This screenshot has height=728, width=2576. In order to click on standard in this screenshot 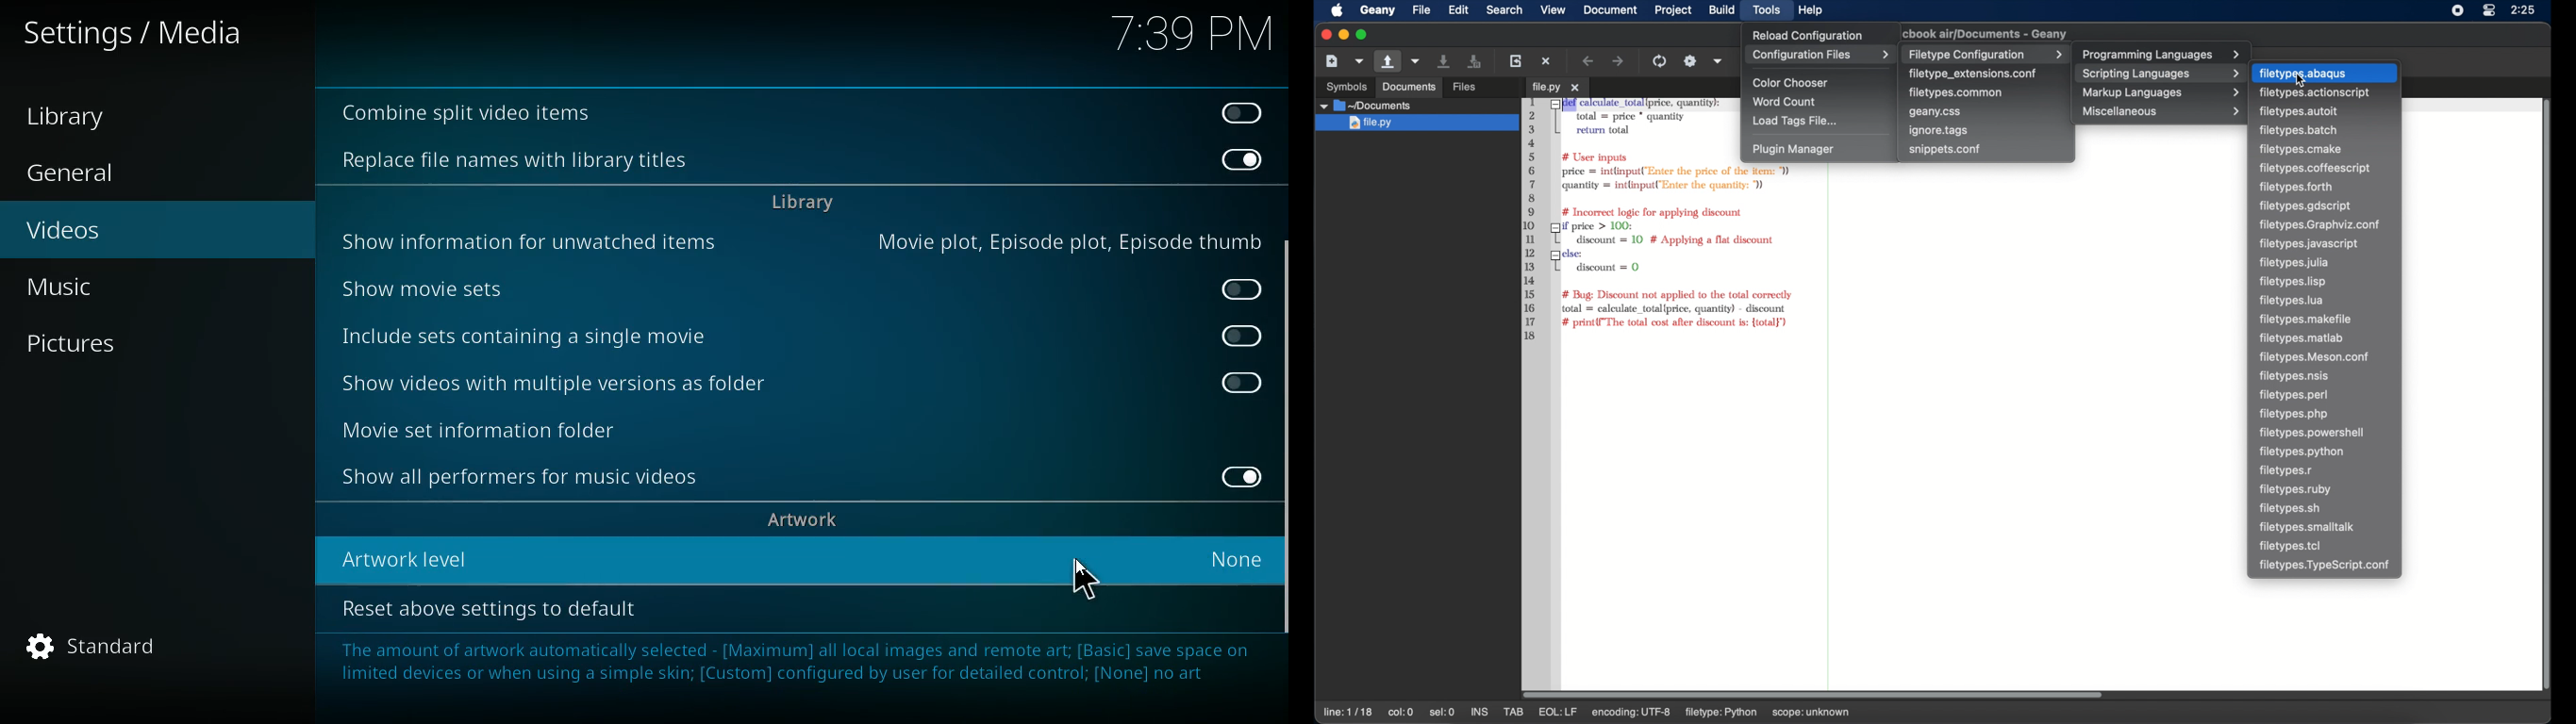, I will do `click(103, 647)`.